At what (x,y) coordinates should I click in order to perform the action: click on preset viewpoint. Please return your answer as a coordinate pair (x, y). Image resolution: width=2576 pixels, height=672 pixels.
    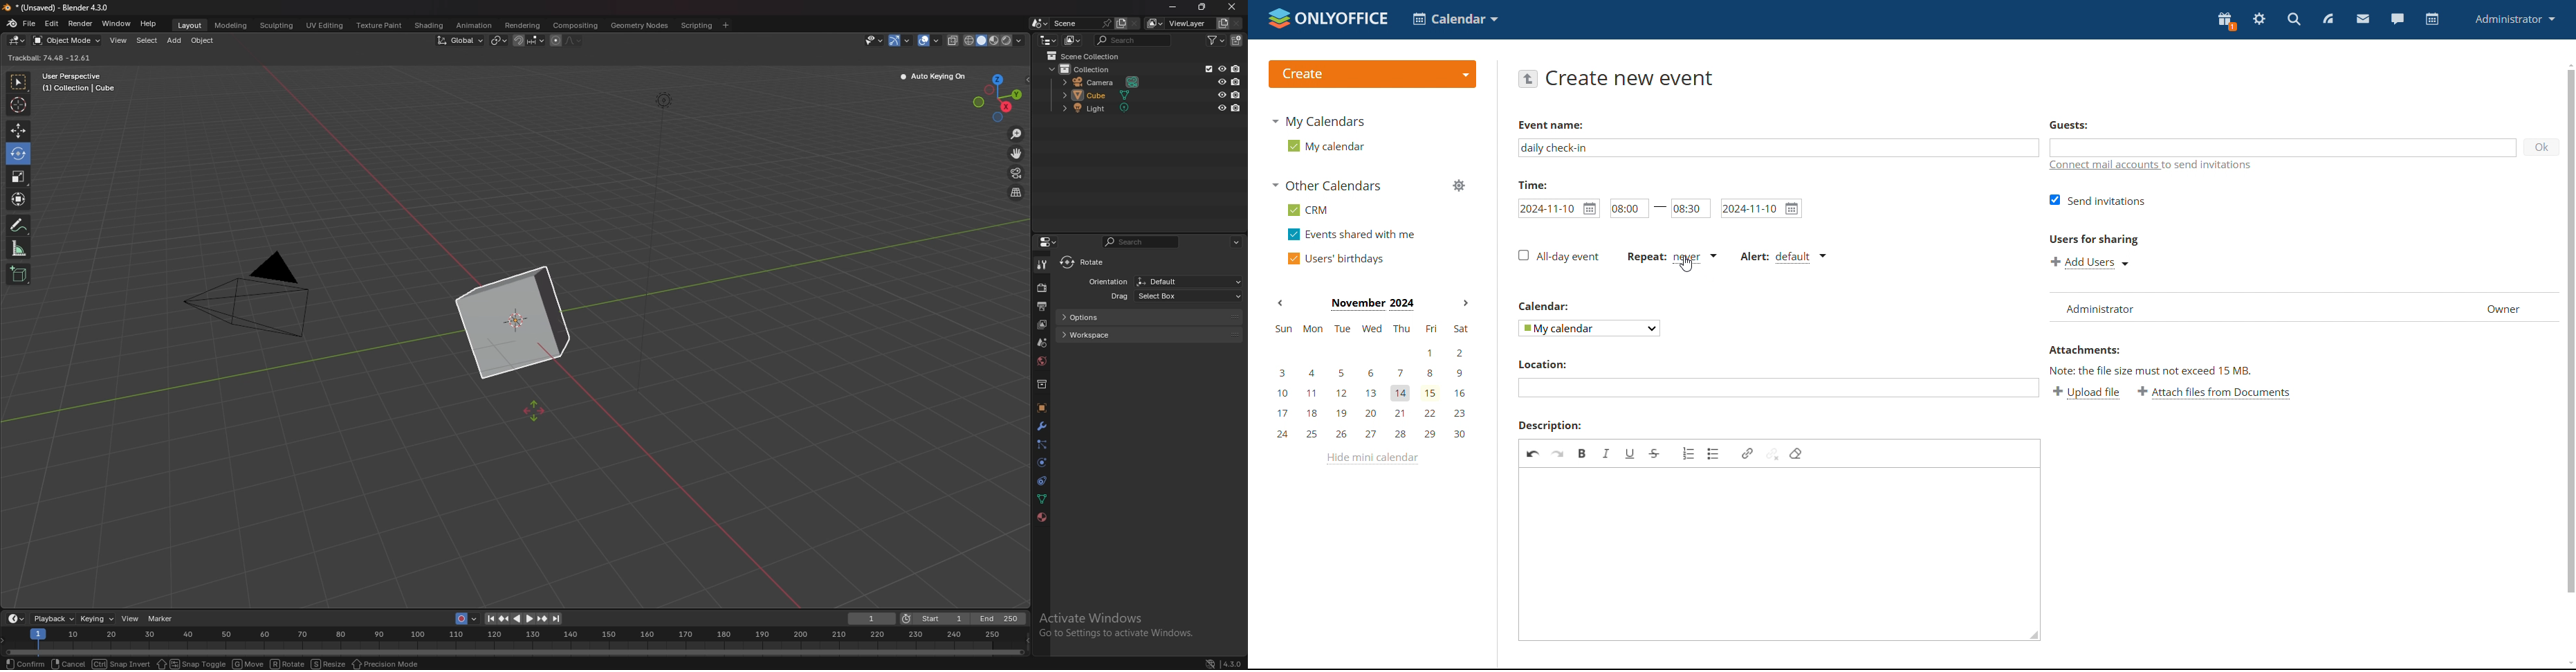
    Looking at the image, I should click on (1001, 96).